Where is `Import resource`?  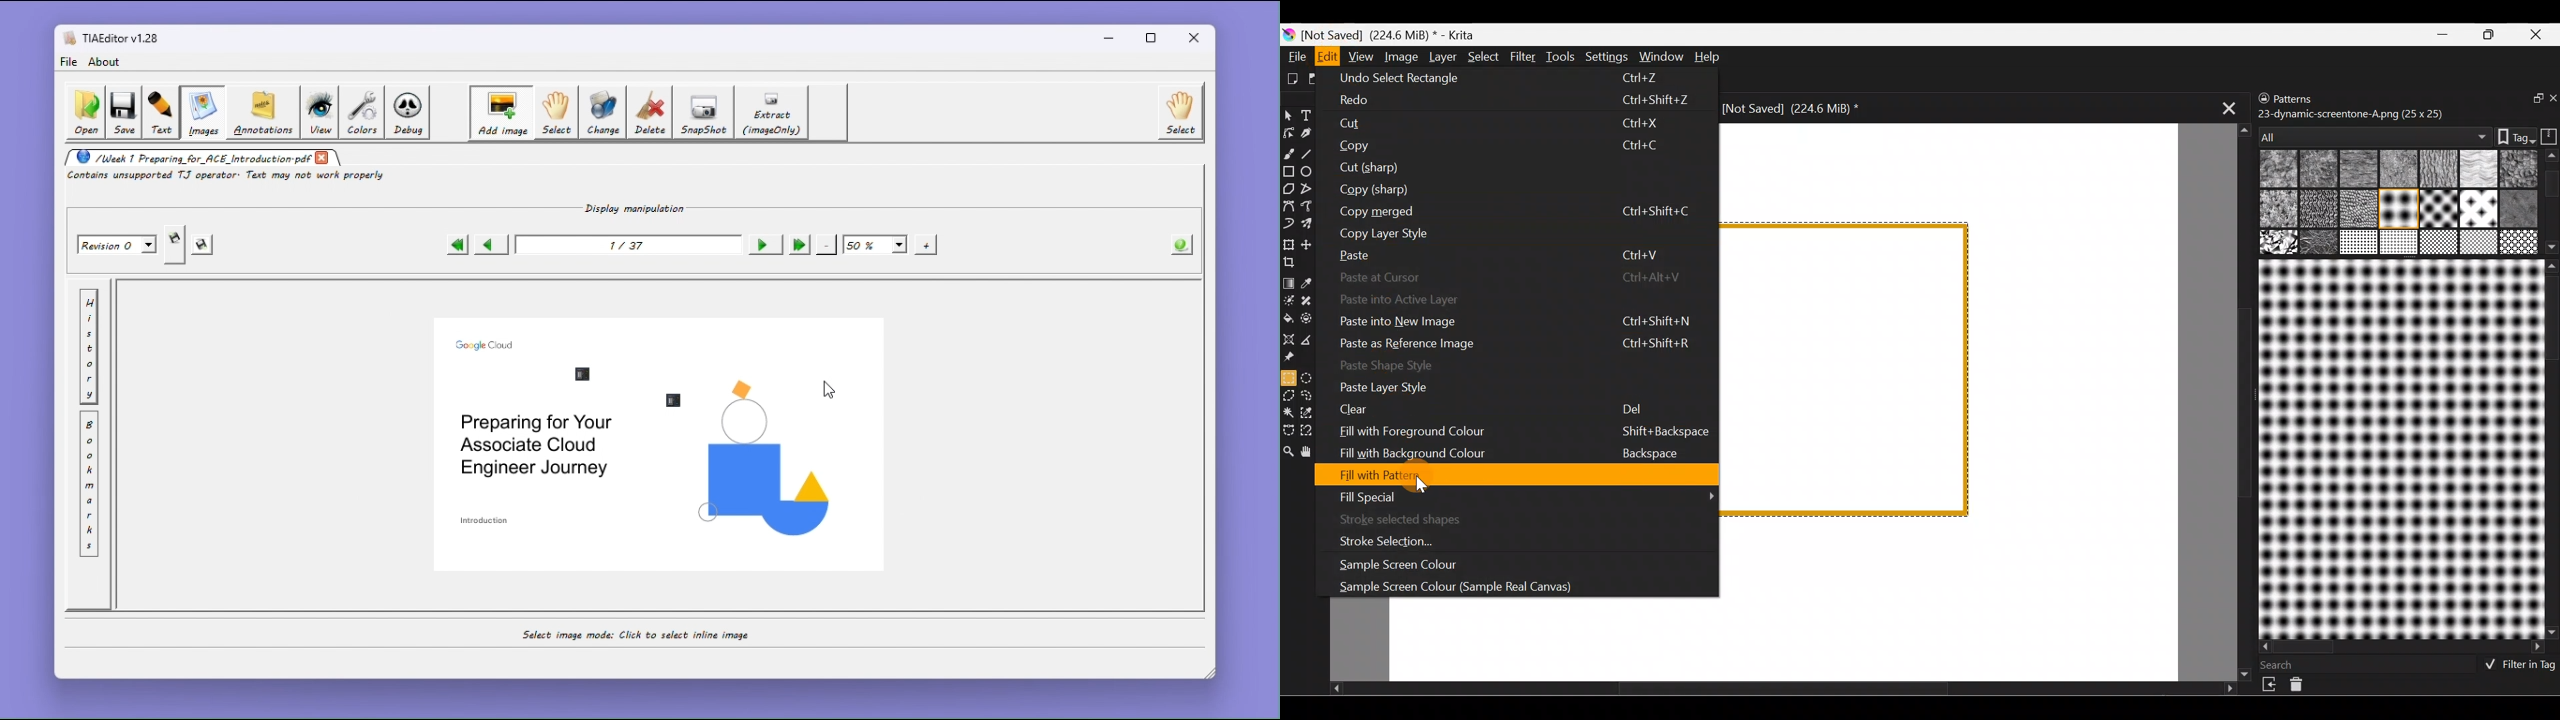 Import resource is located at coordinates (2271, 685).